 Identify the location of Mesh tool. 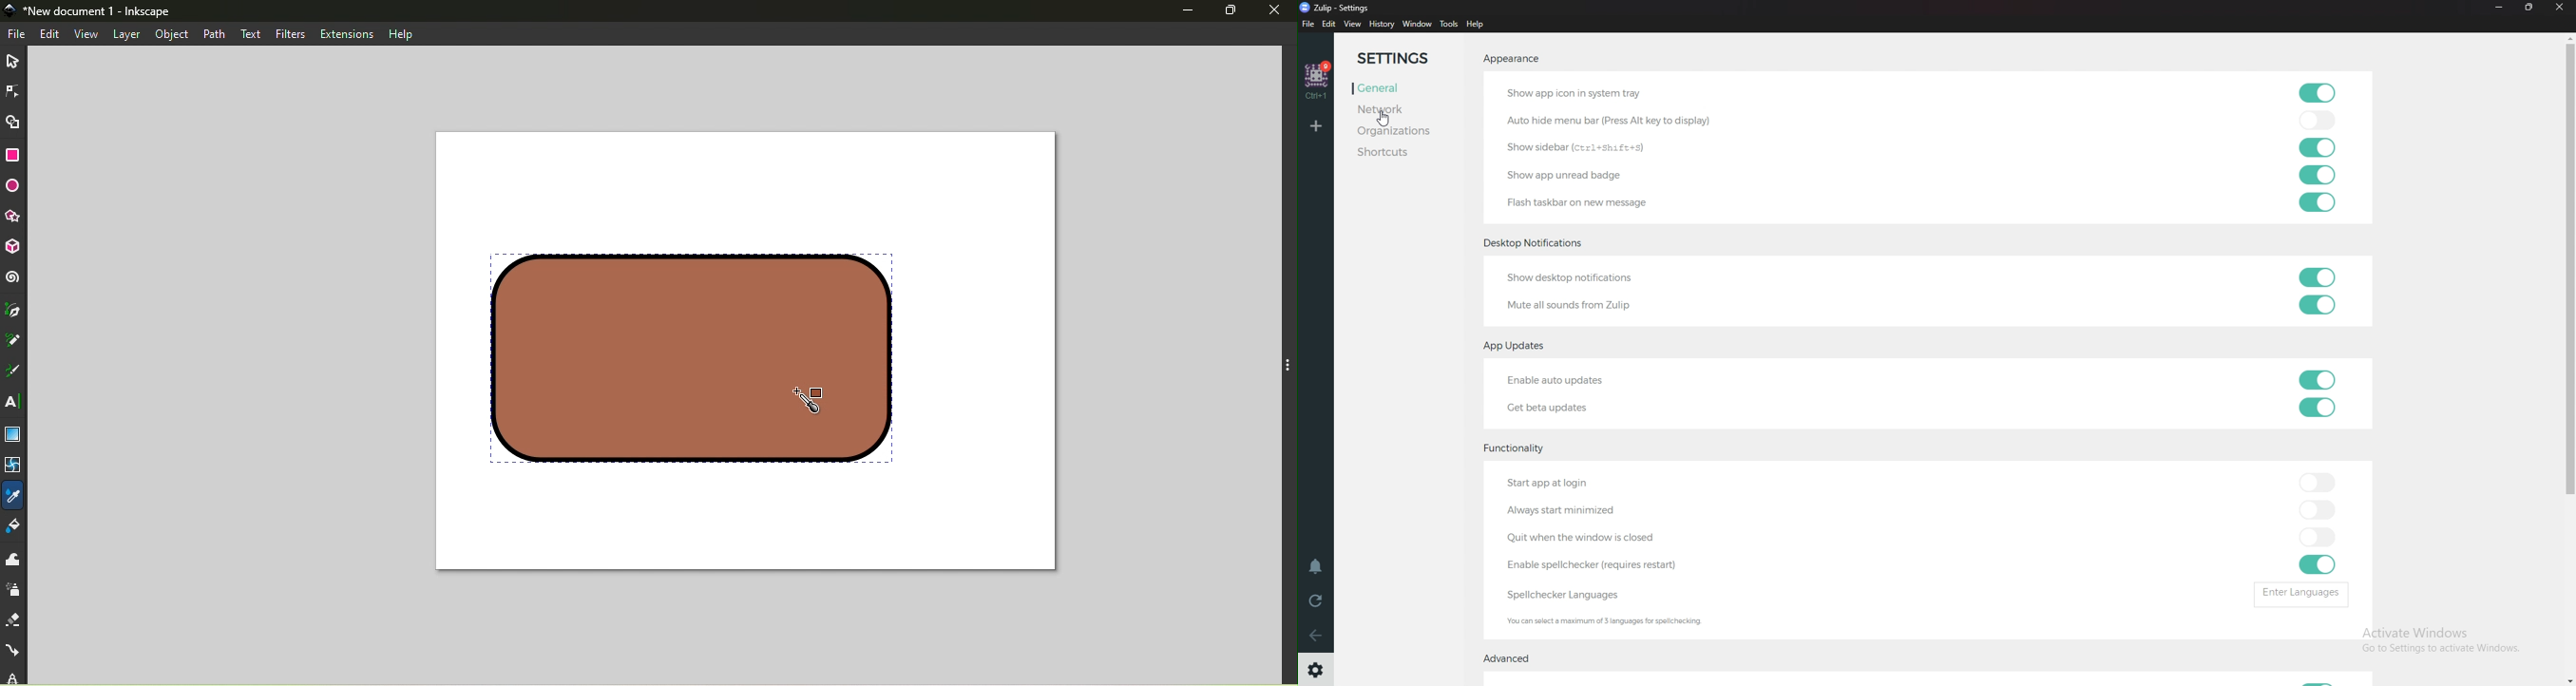
(15, 467).